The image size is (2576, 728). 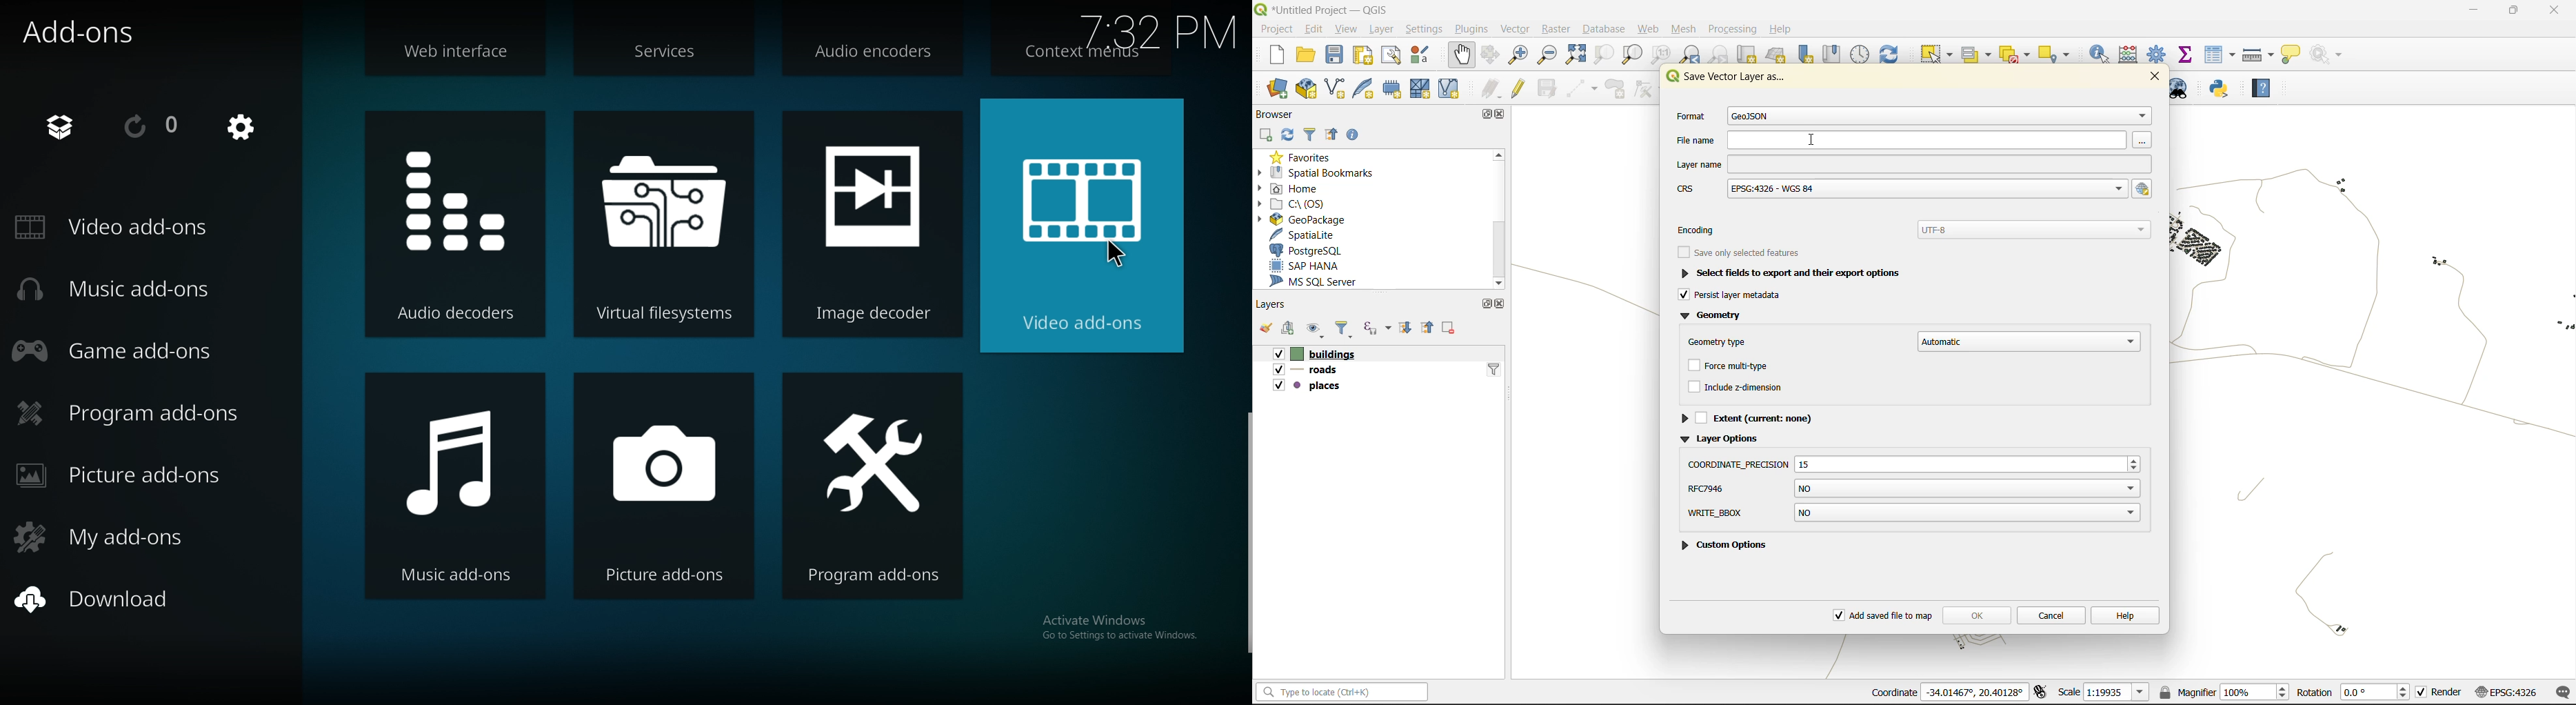 I want to click on digitize, so click(x=1582, y=88).